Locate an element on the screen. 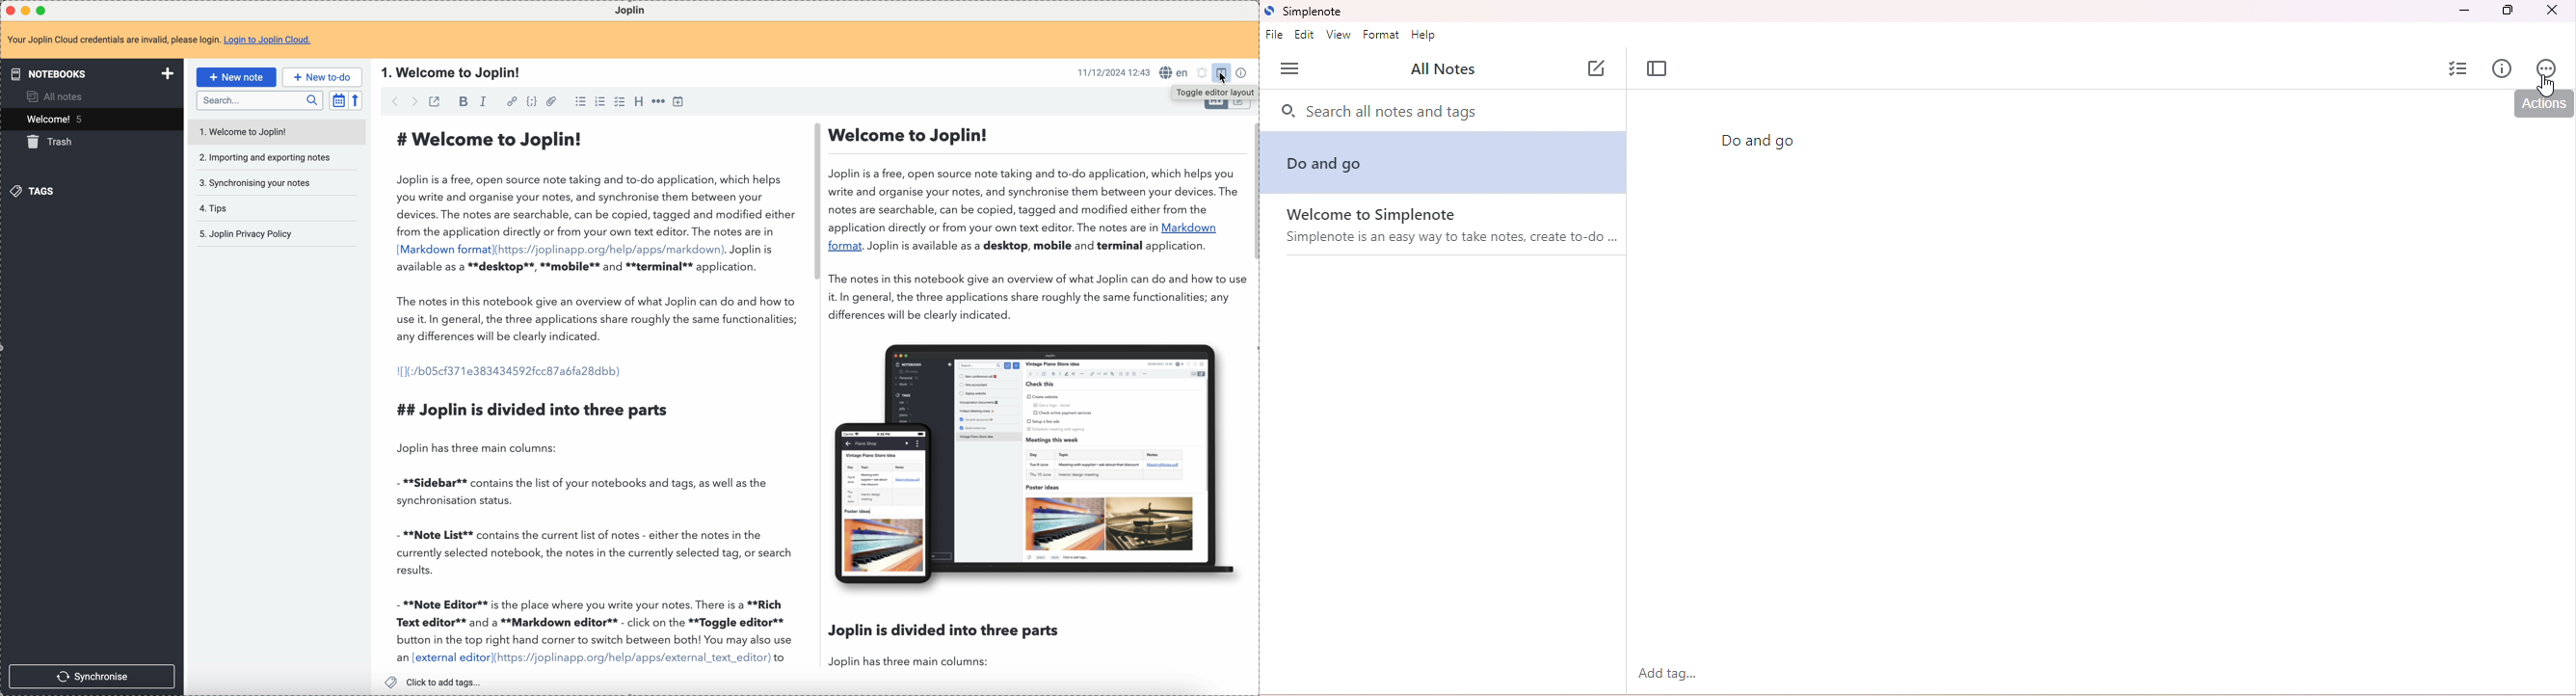 The width and height of the screenshot is (2576, 700). new note is located at coordinates (1599, 68).